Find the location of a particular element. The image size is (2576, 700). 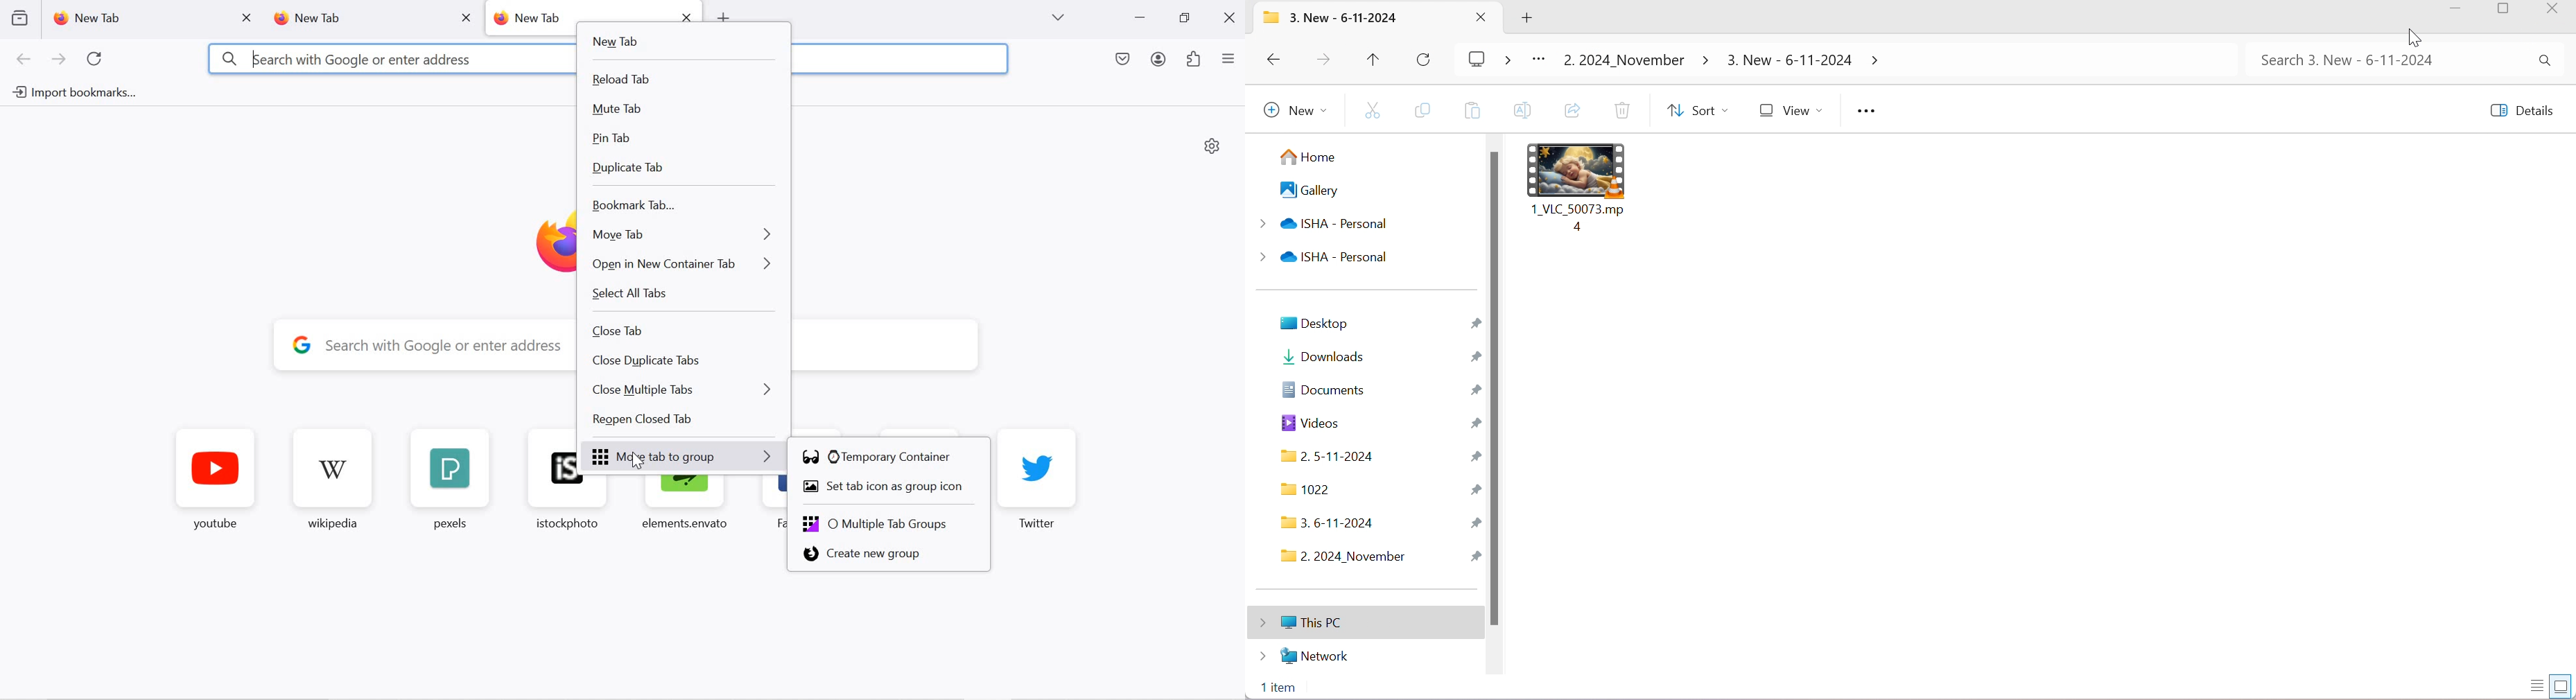

move tab is located at coordinates (682, 236).